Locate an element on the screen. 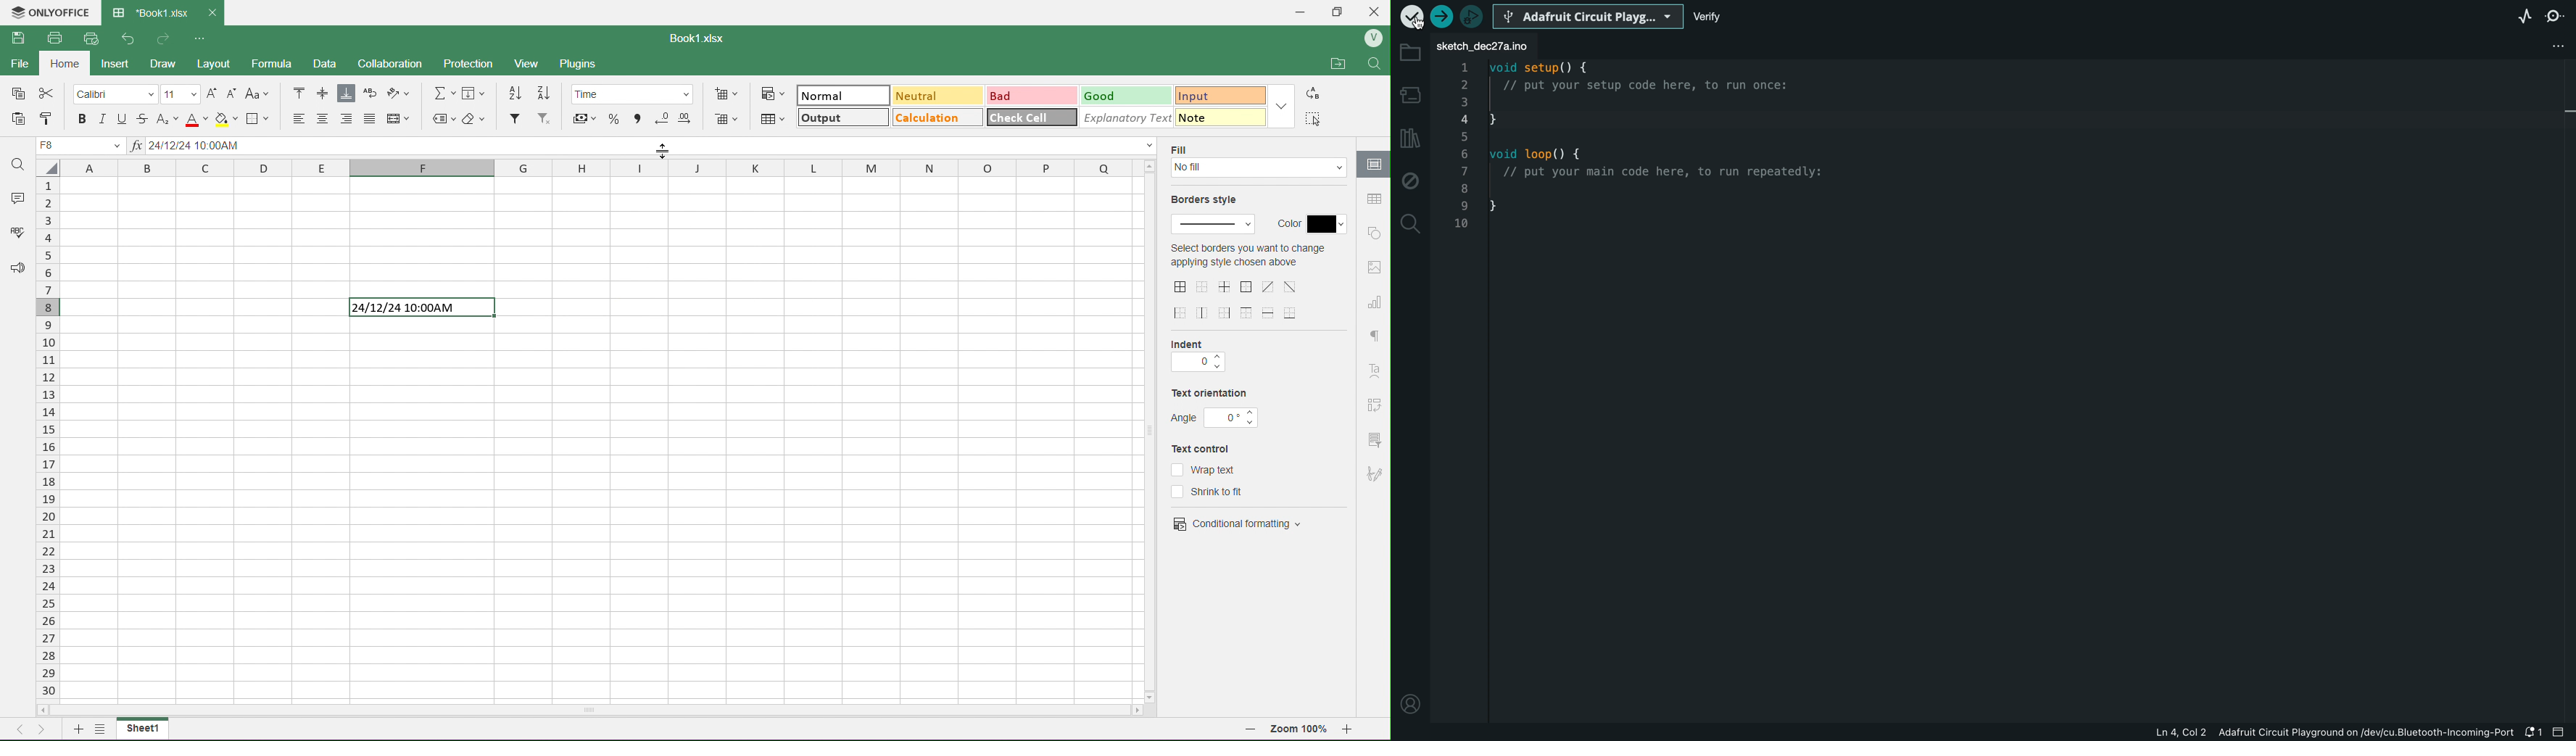 The height and width of the screenshot is (756, 2576). library manager is located at coordinates (1408, 137).